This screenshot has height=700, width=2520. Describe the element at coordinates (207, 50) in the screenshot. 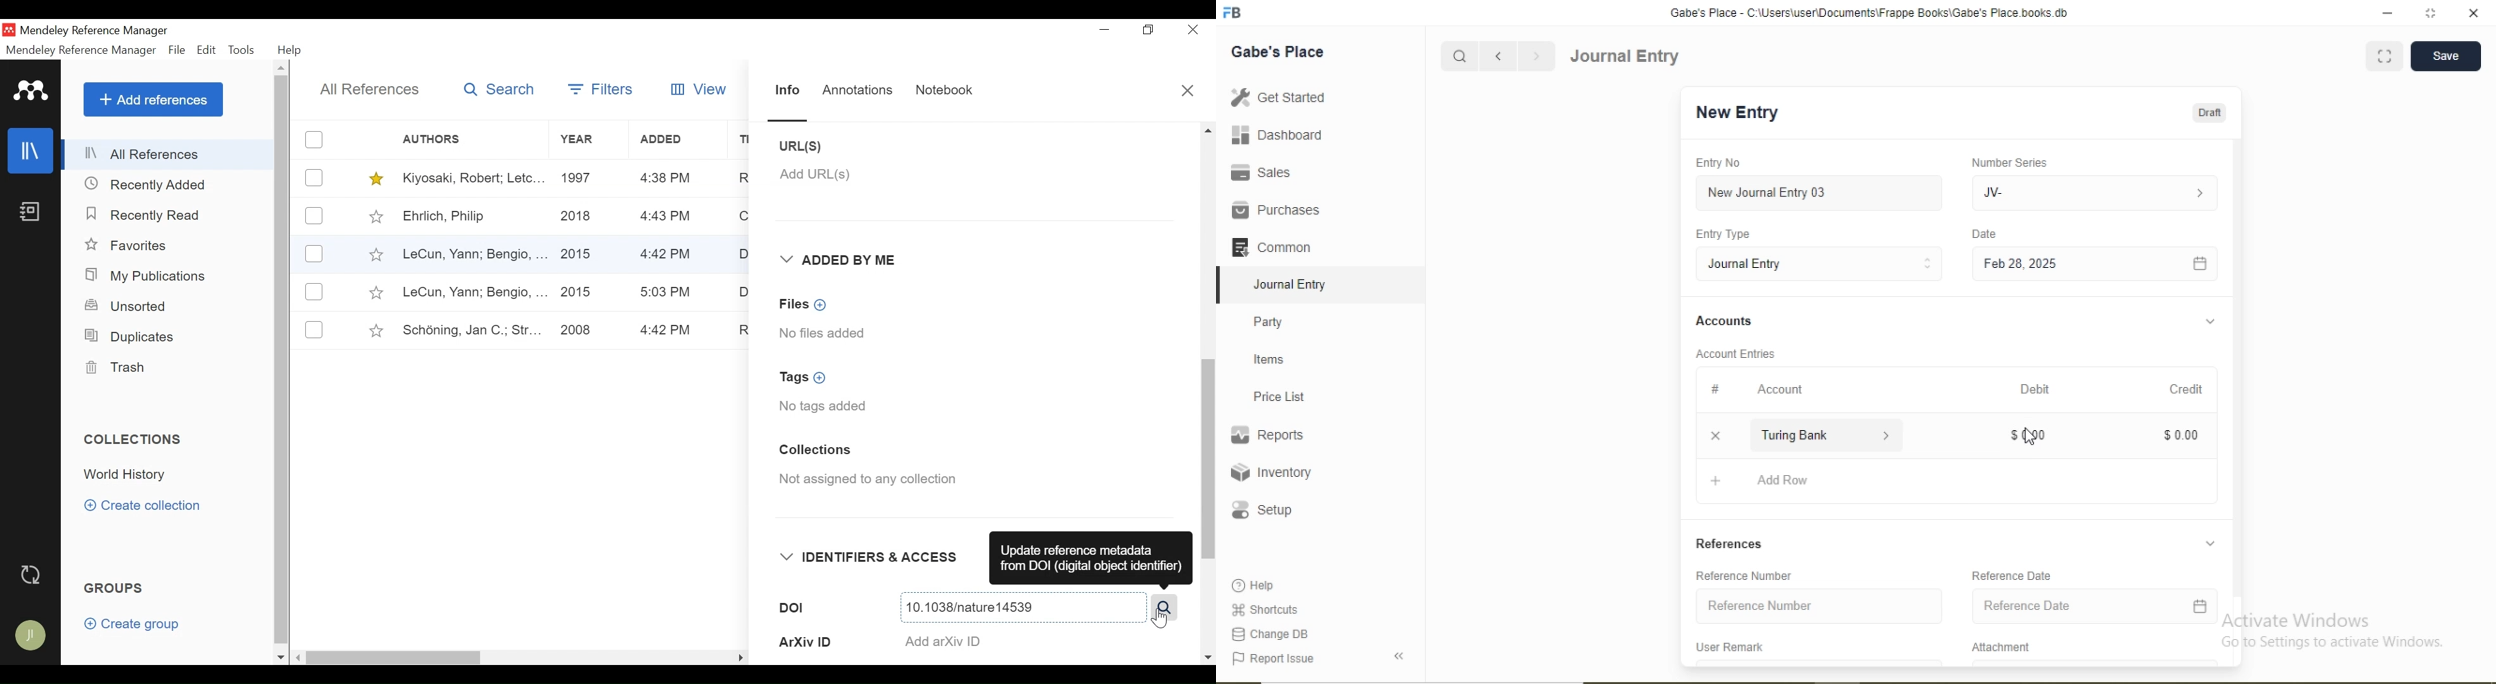

I see `Edit` at that location.